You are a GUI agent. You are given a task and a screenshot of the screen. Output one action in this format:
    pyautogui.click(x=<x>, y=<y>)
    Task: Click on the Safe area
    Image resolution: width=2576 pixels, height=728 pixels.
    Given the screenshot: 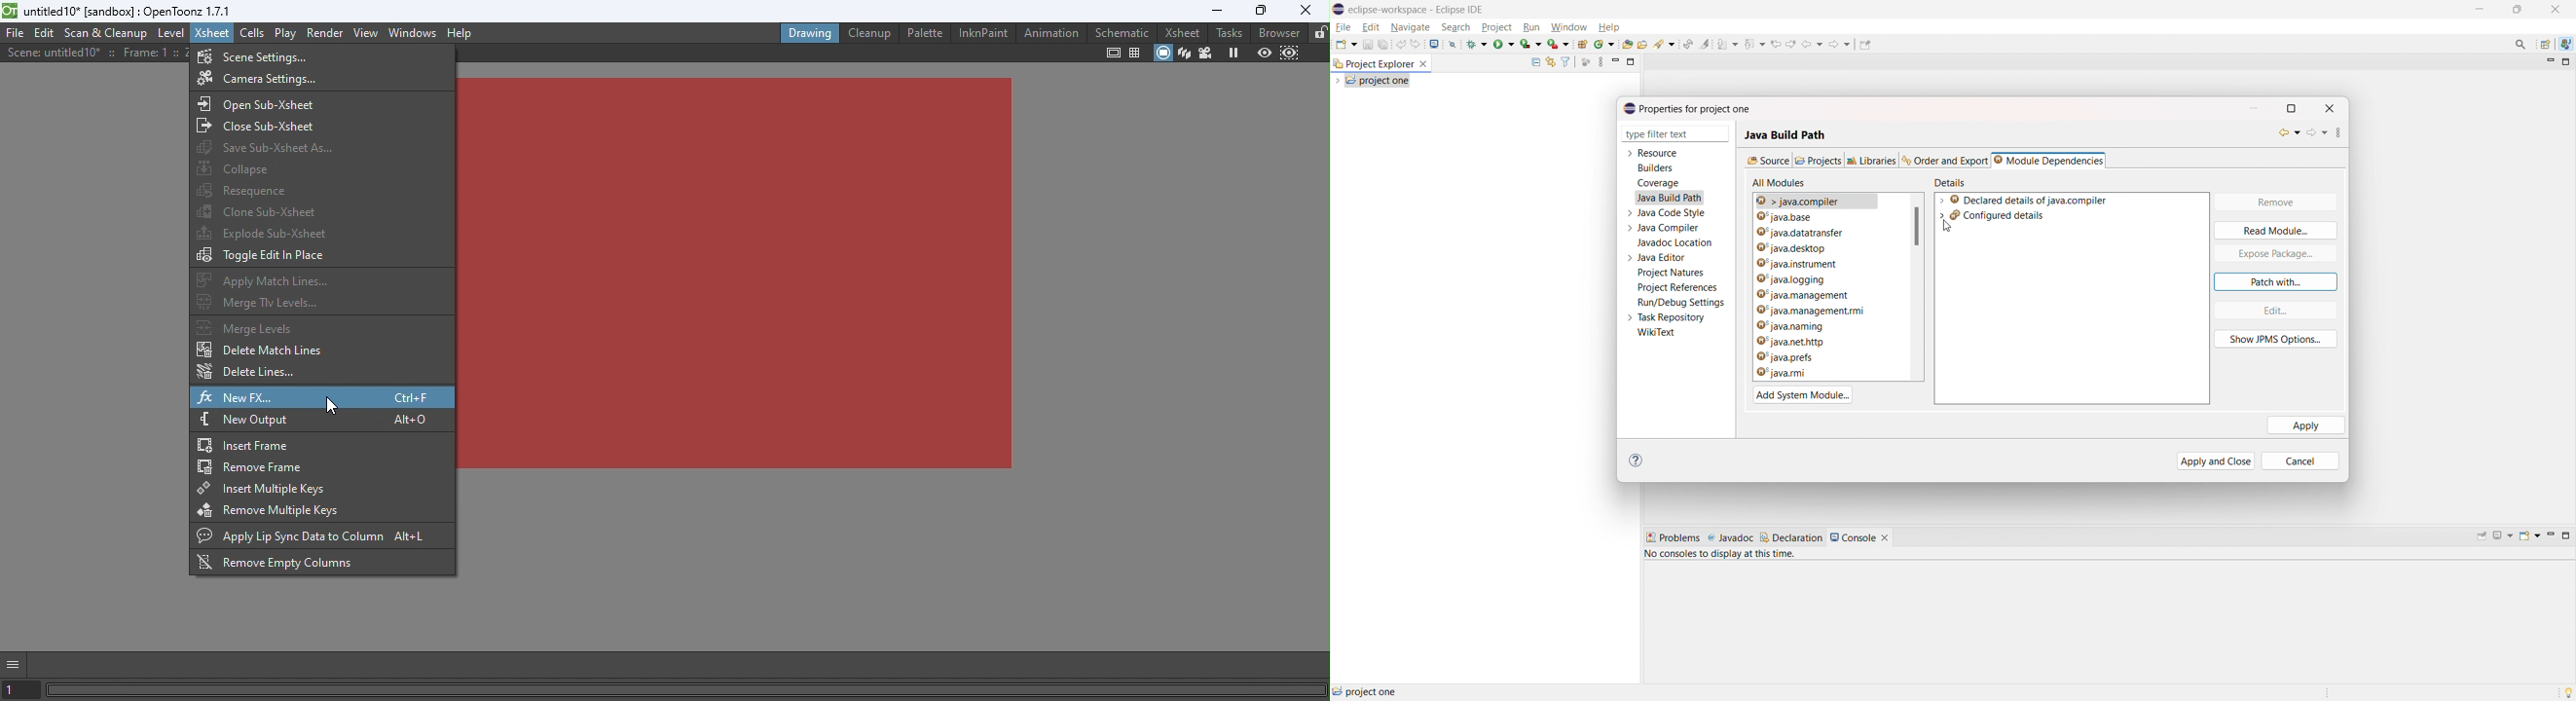 What is the action you would take?
    pyautogui.click(x=1113, y=53)
    